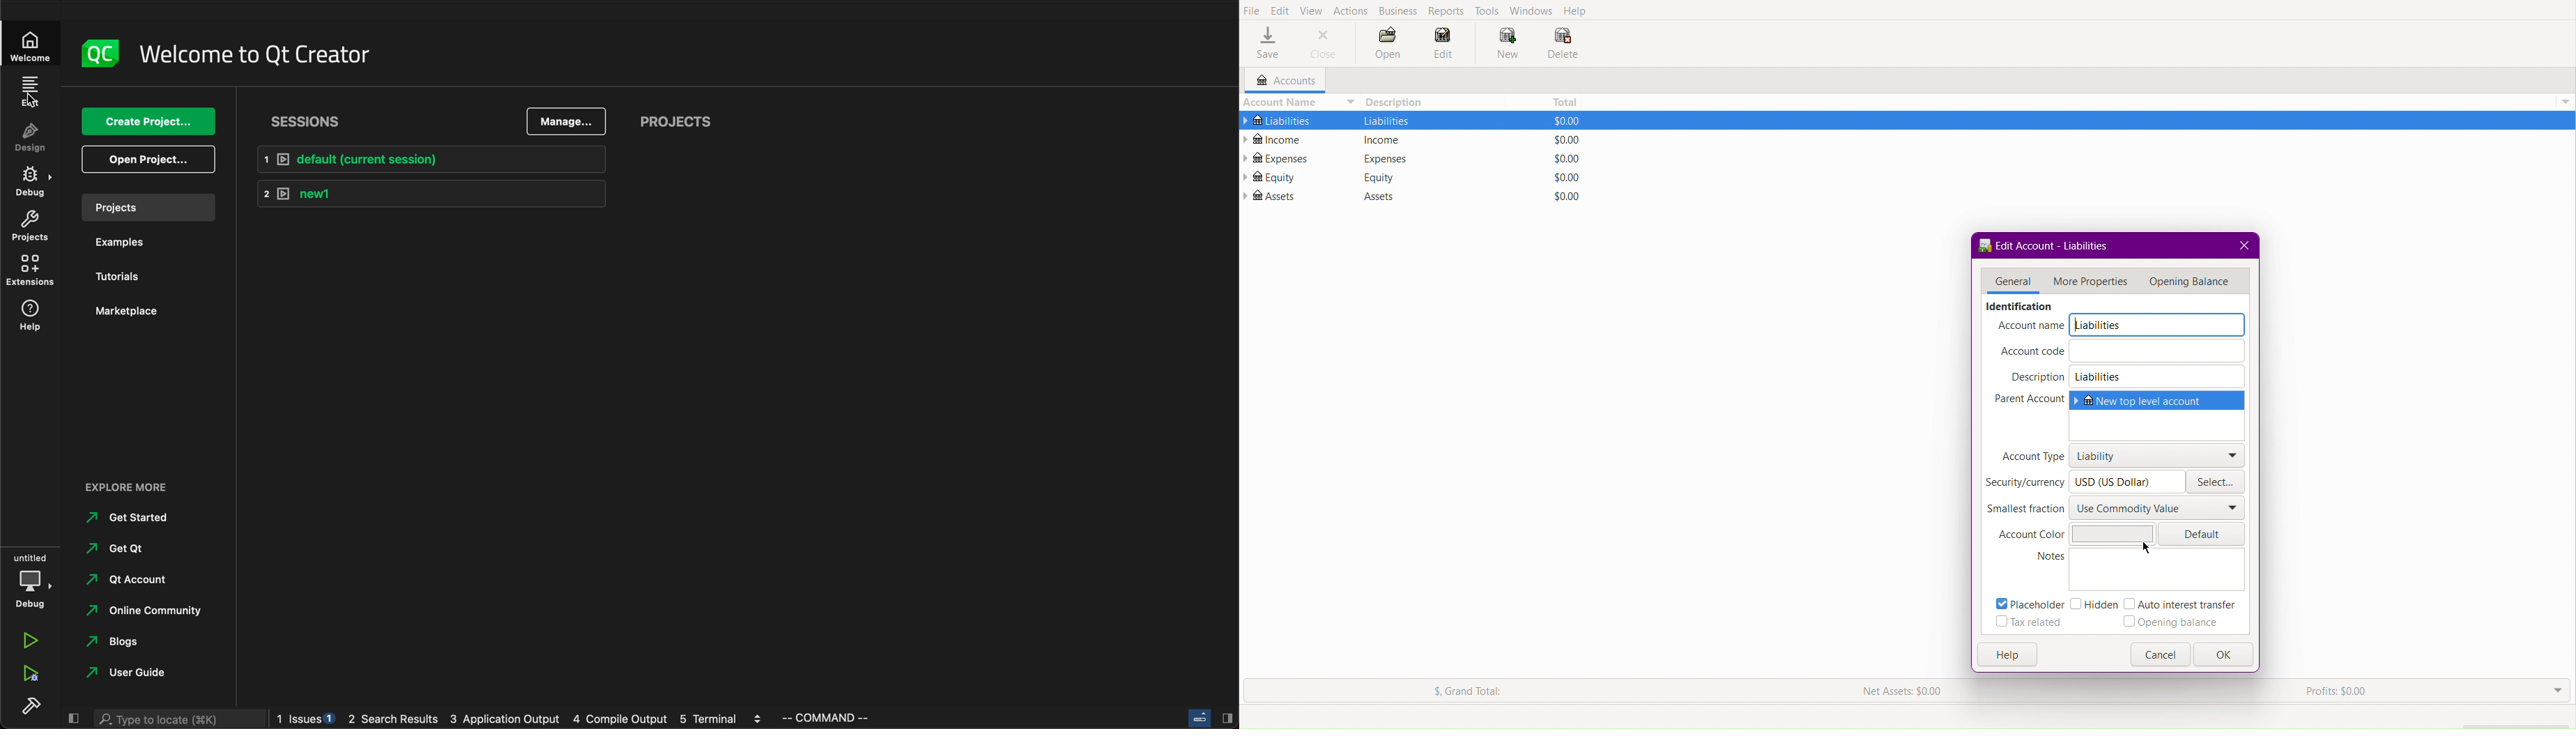 The width and height of the screenshot is (2576, 756). What do you see at coordinates (2336, 692) in the screenshot?
I see `Profits` at bounding box center [2336, 692].